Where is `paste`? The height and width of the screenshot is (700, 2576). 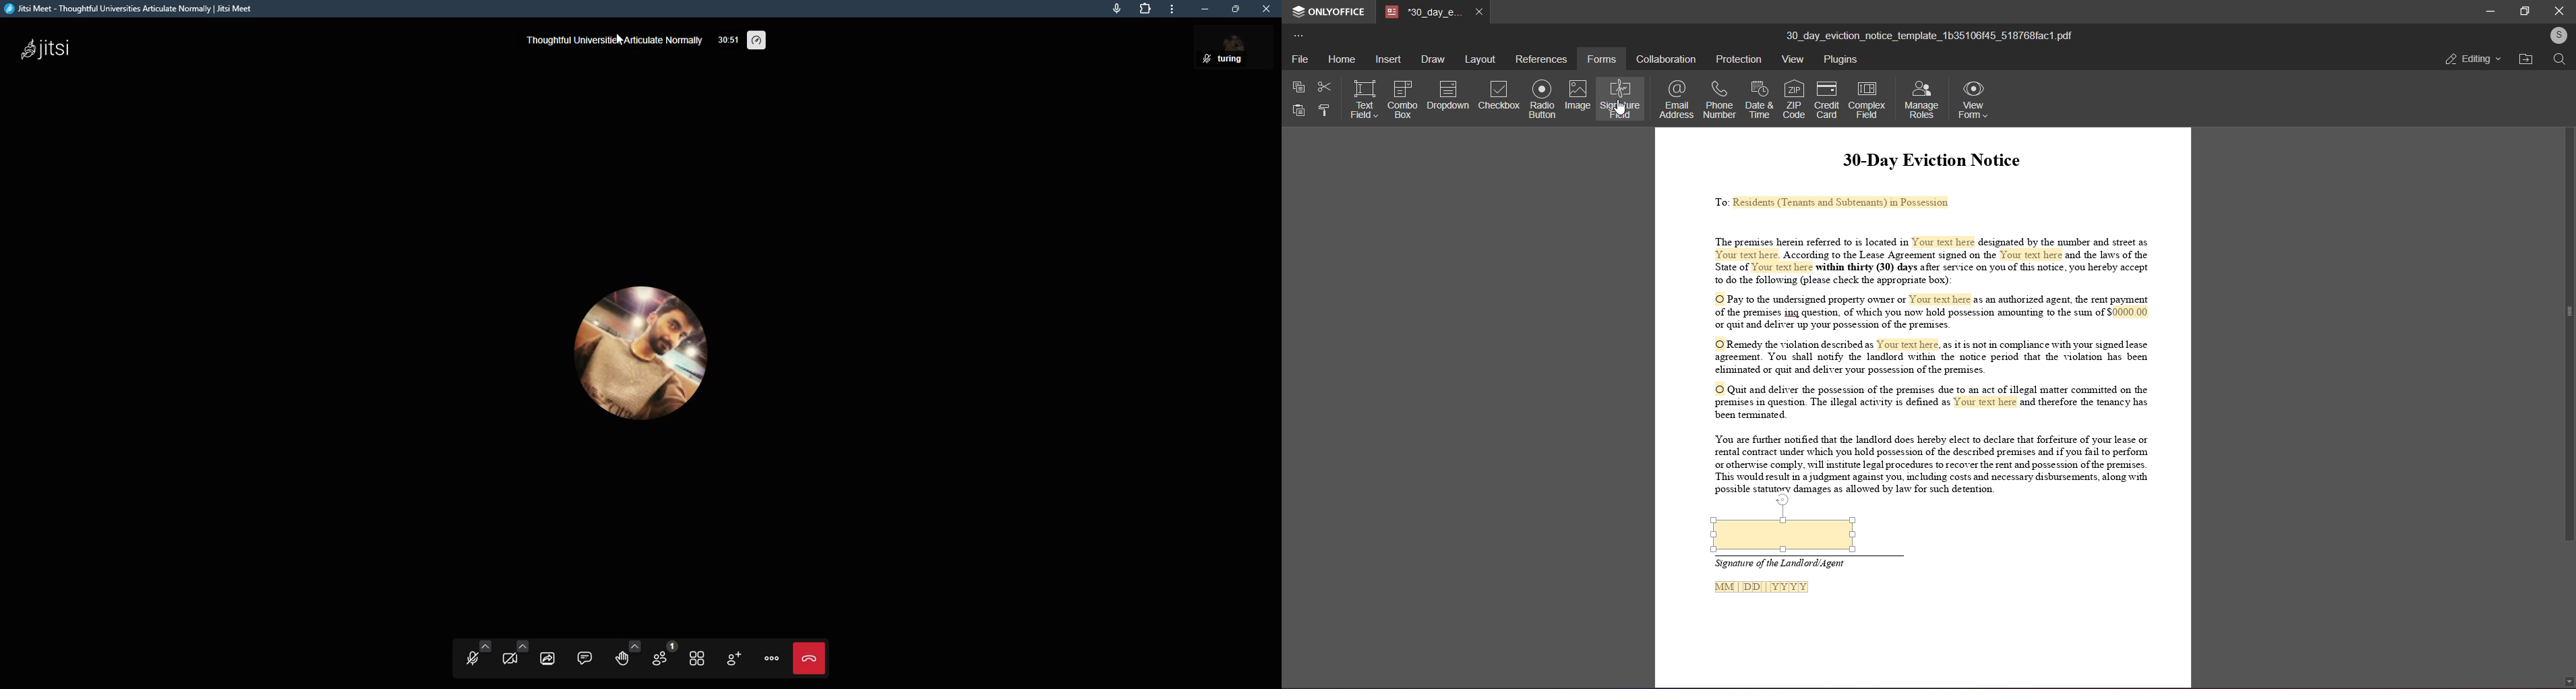
paste is located at coordinates (1298, 110).